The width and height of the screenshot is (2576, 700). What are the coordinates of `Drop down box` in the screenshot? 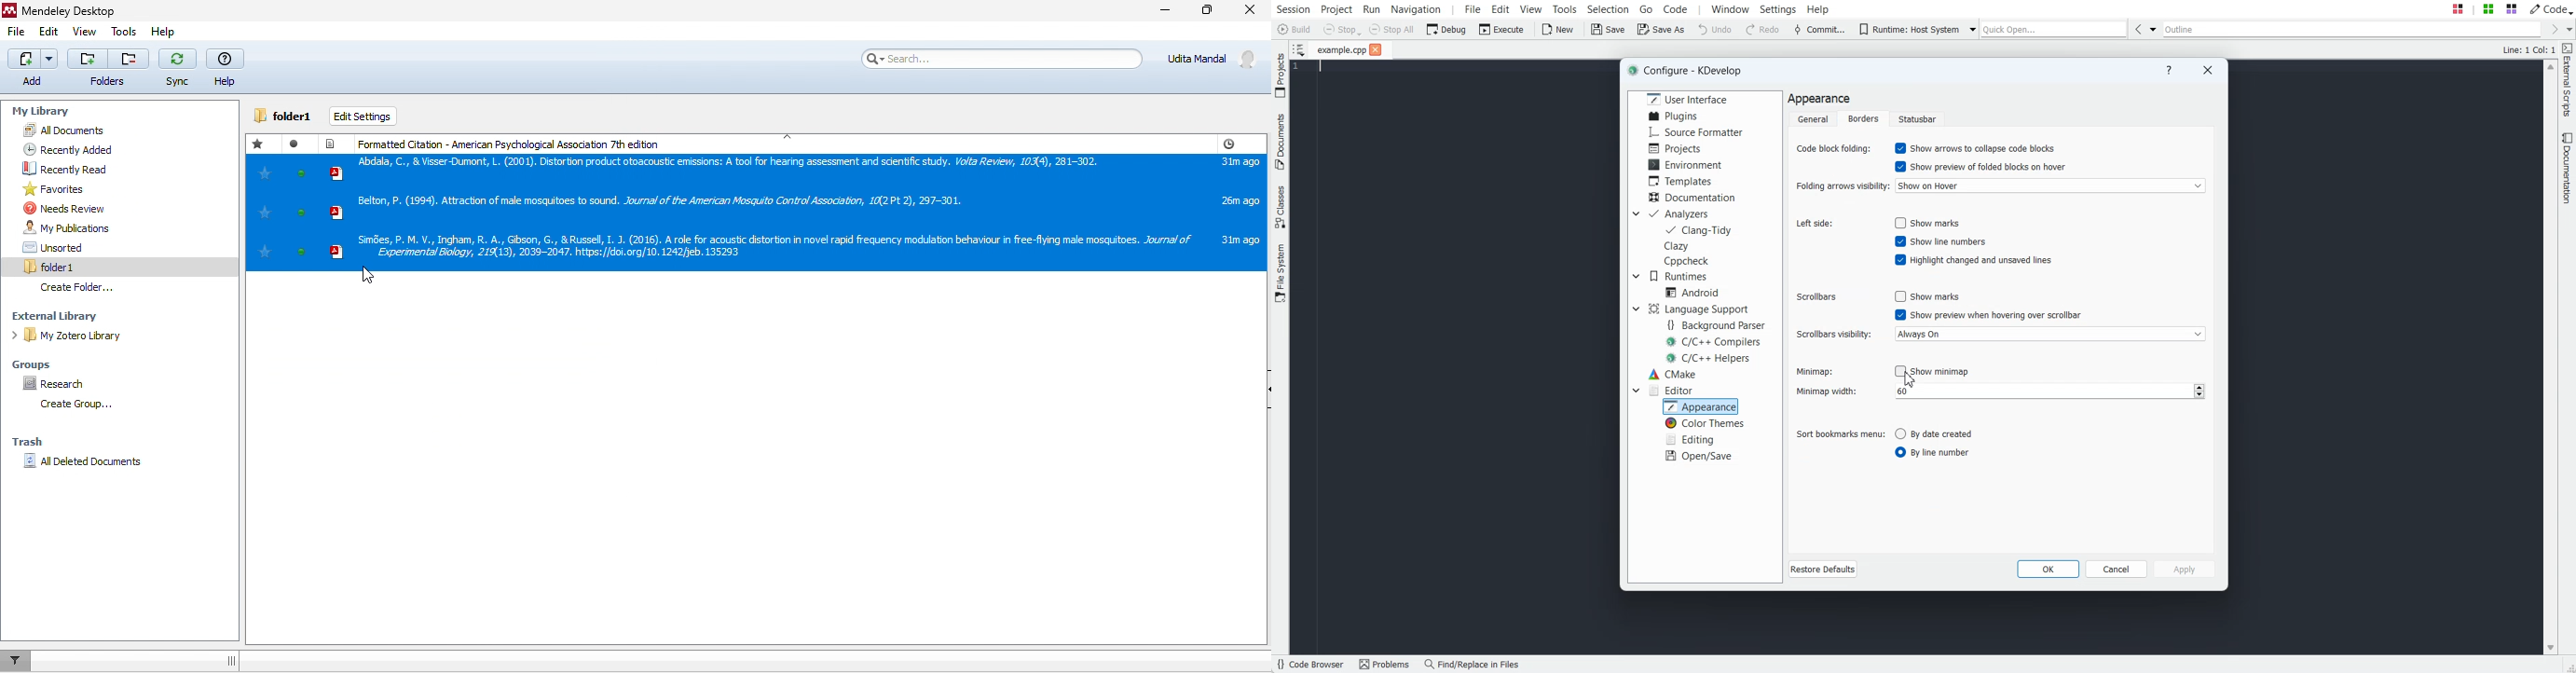 It's located at (1635, 213).